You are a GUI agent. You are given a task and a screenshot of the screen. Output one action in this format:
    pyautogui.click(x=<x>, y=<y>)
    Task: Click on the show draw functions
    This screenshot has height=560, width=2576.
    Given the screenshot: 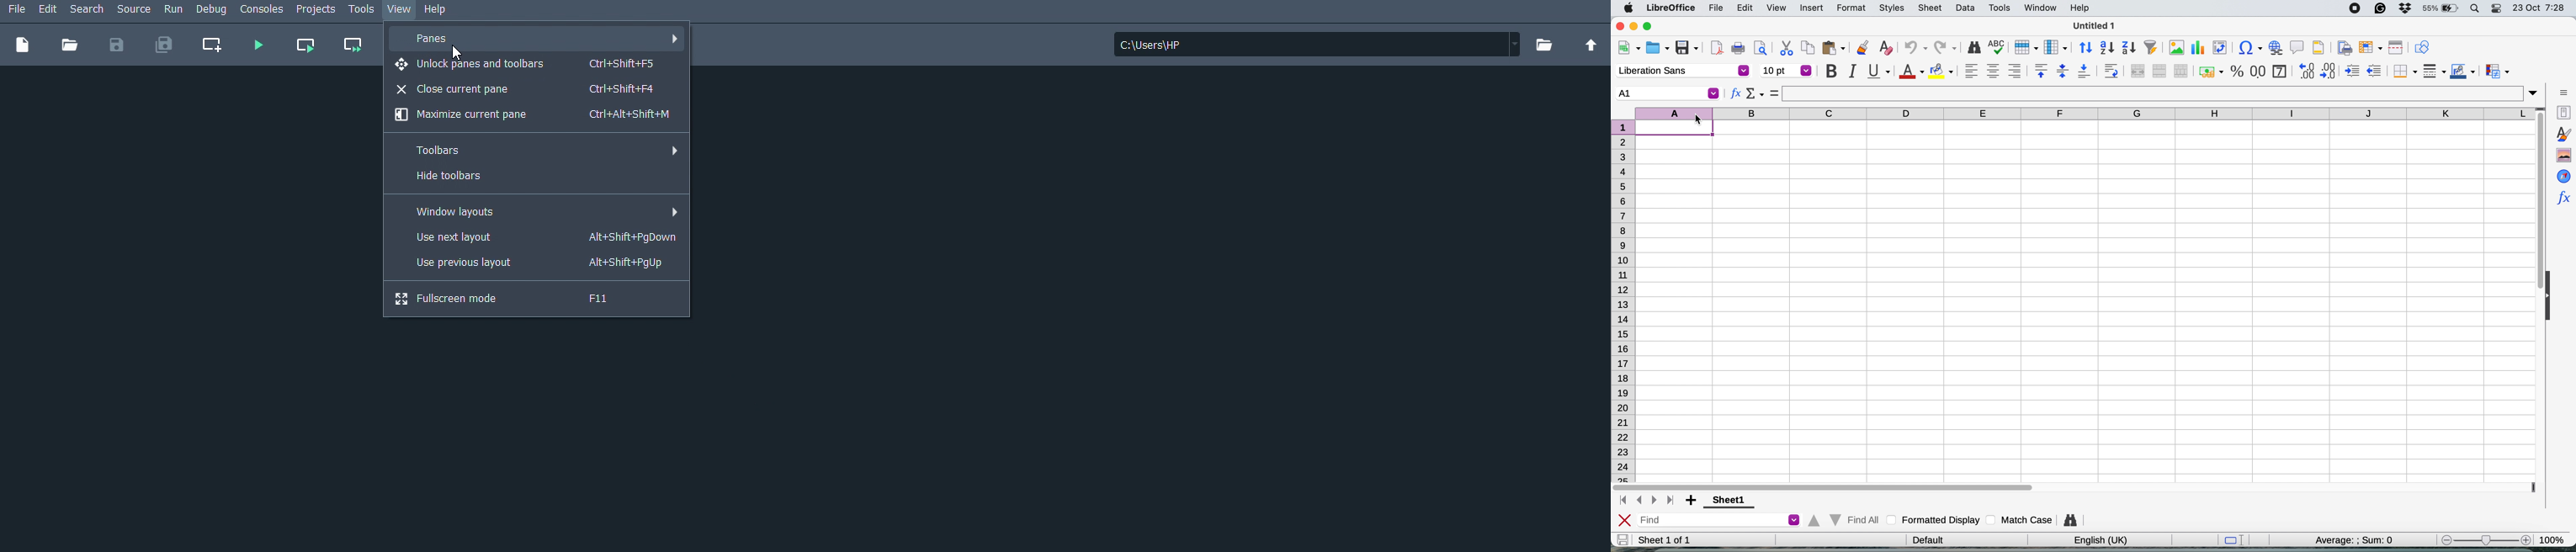 What is the action you would take?
    pyautogui.click(x=2421, y=47)
    